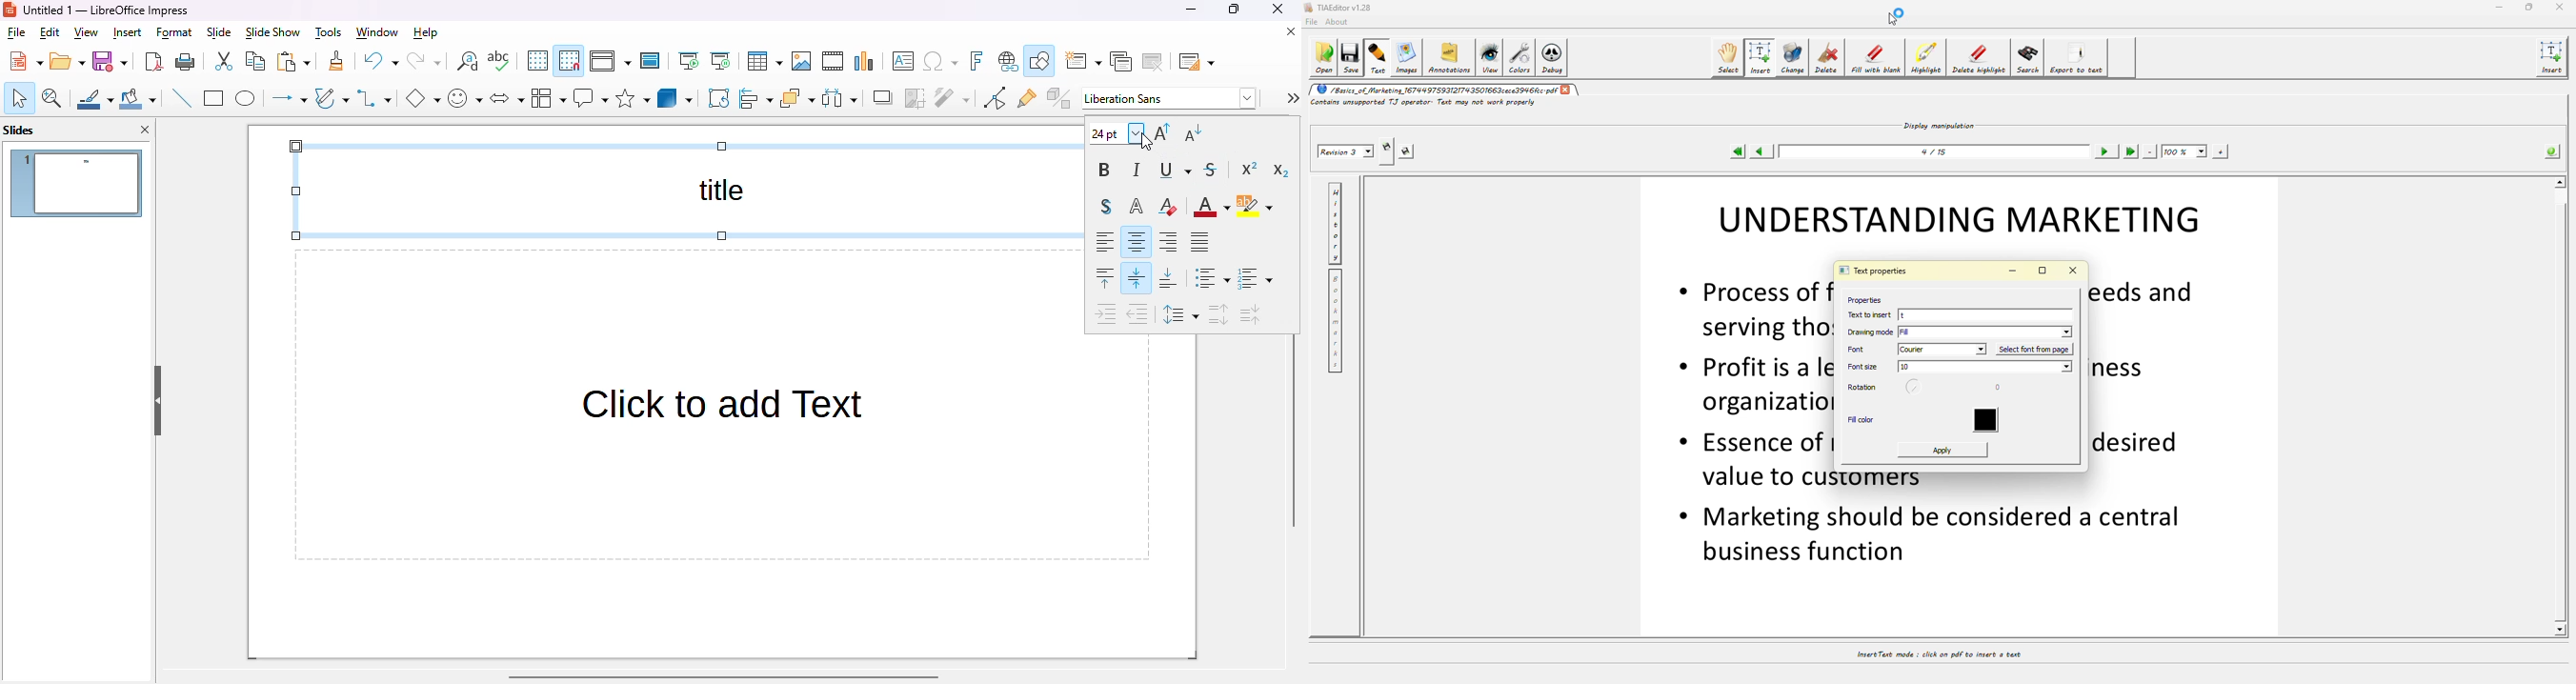 Image resolution: width=2576 pixels, height=700 pixels. Describe the element at coordinates (50, 32) in the screenshot. I see `edit` at that location.